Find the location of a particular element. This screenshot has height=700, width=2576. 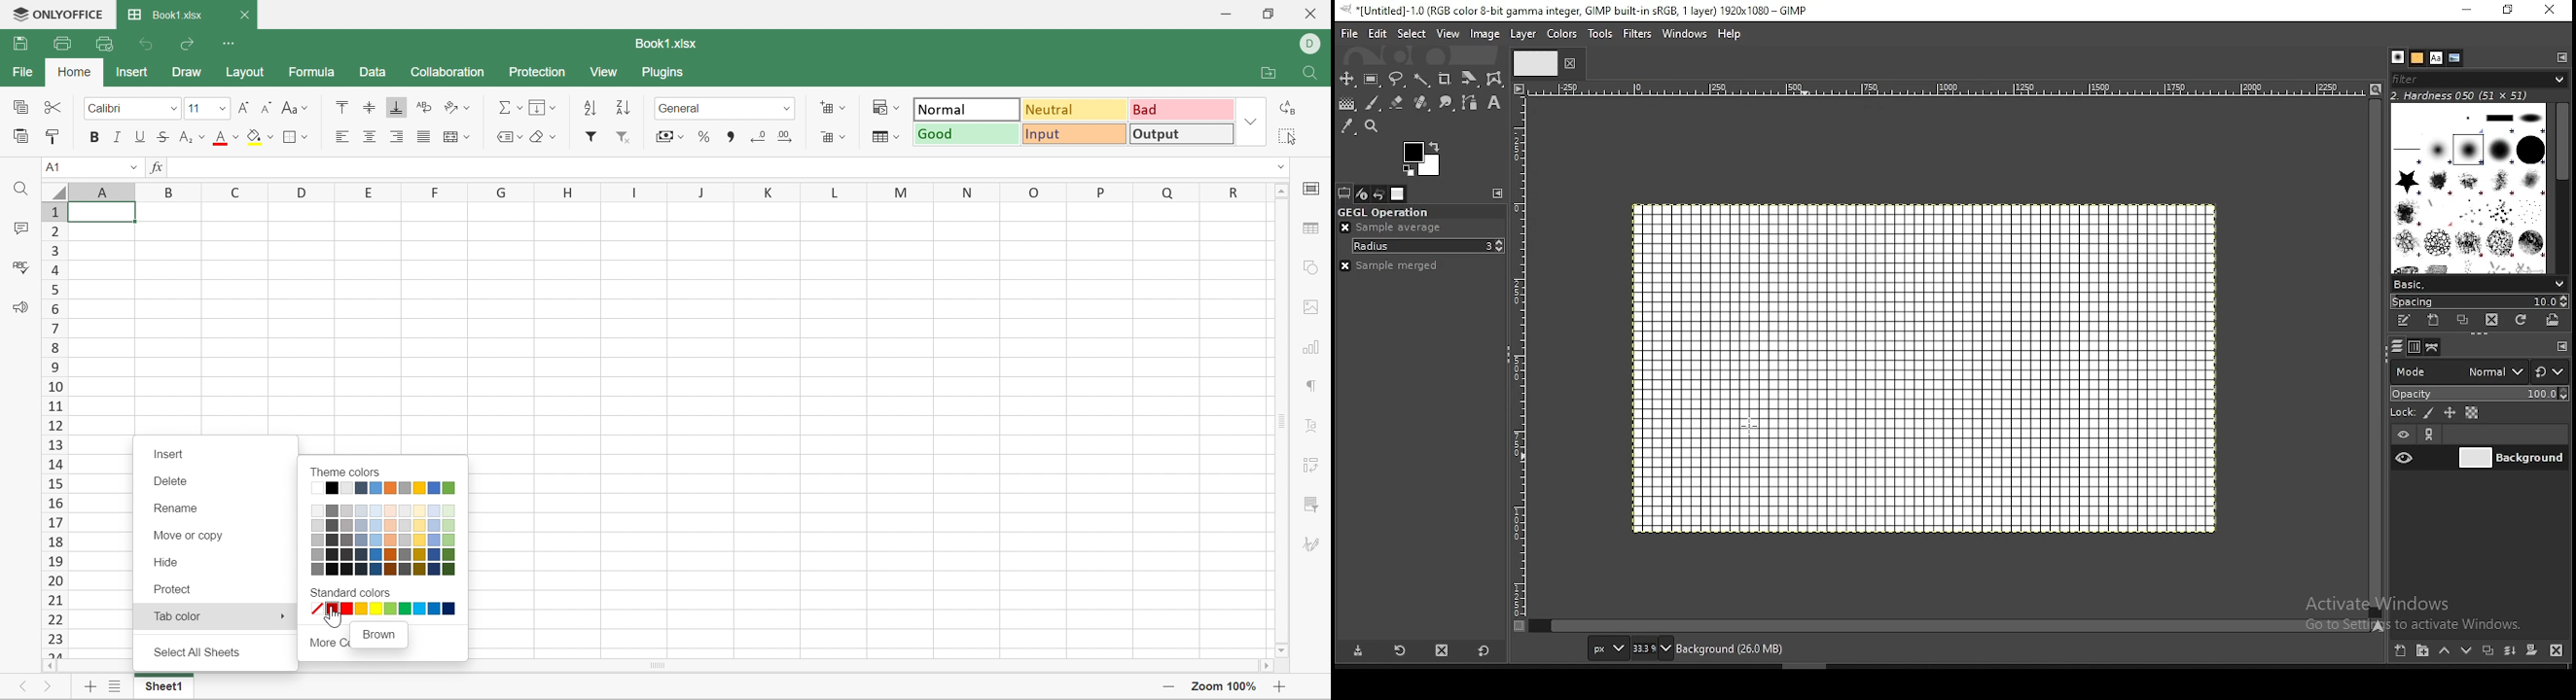

crop tool is located at coordinates (1467, 80).